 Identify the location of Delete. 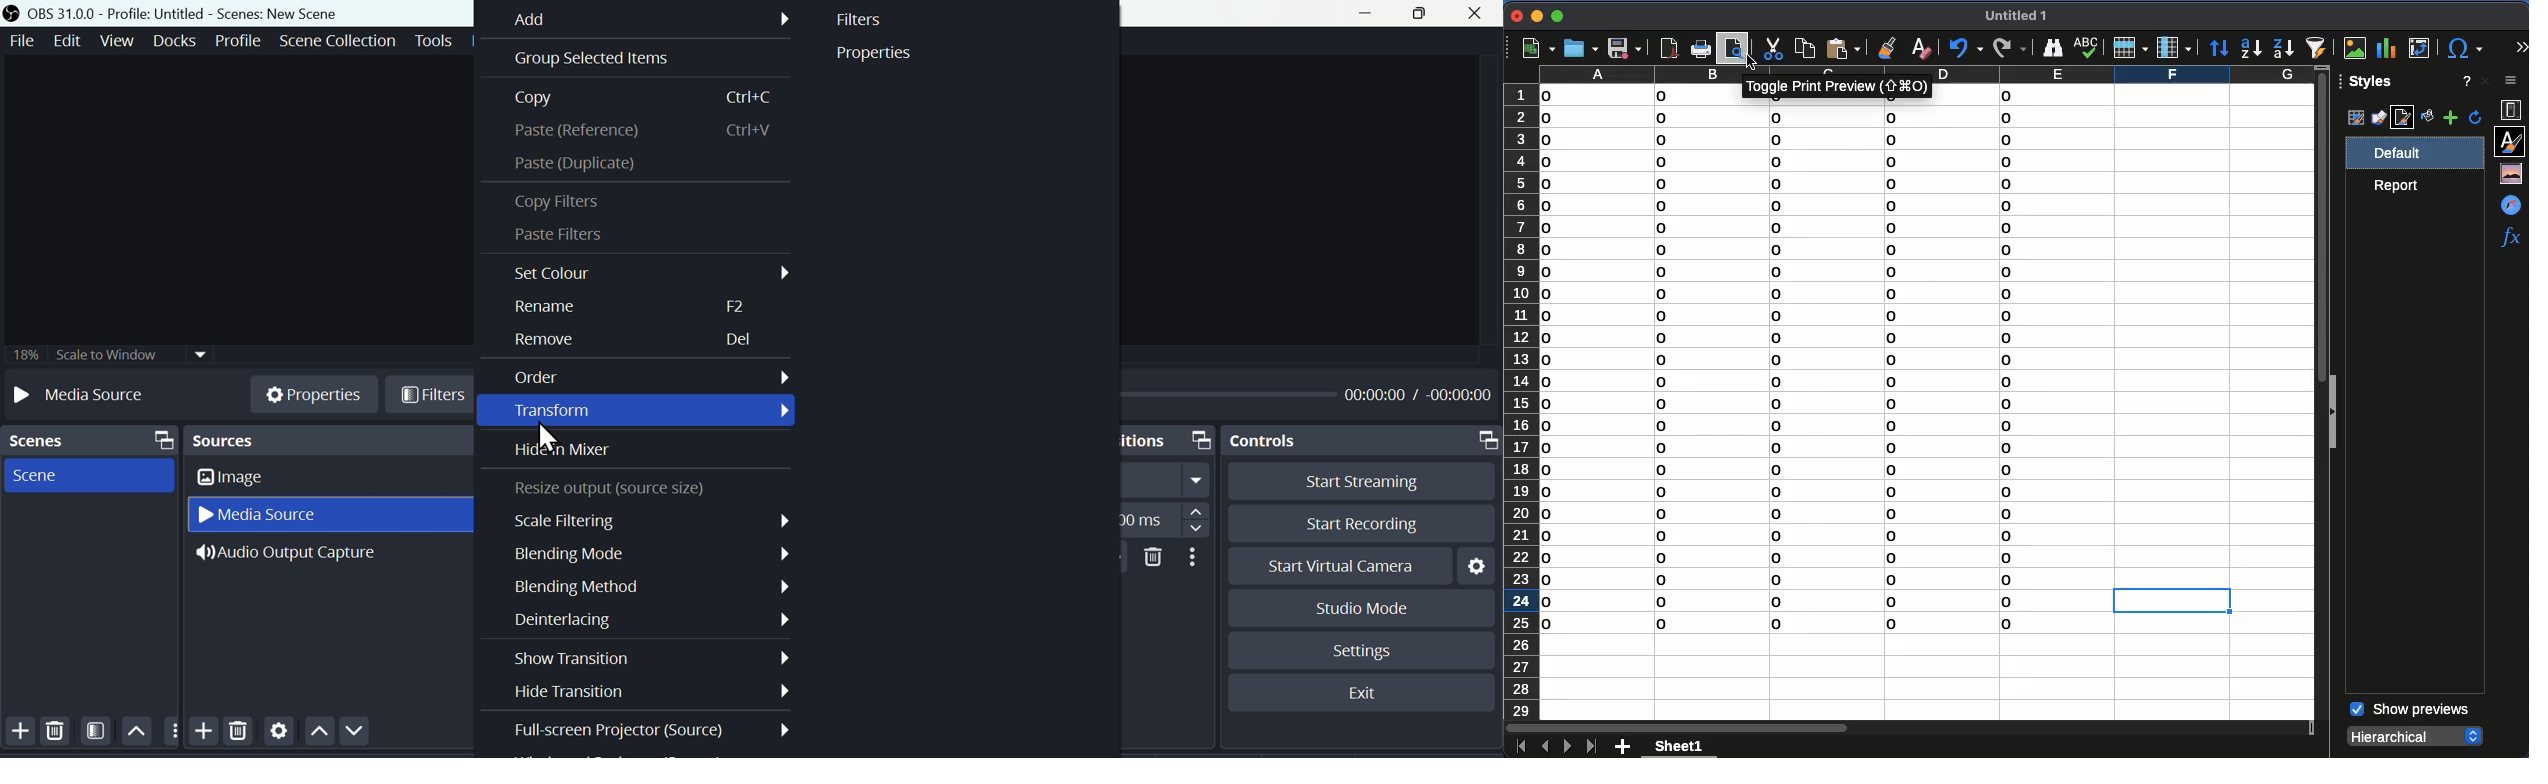
(60, 734).